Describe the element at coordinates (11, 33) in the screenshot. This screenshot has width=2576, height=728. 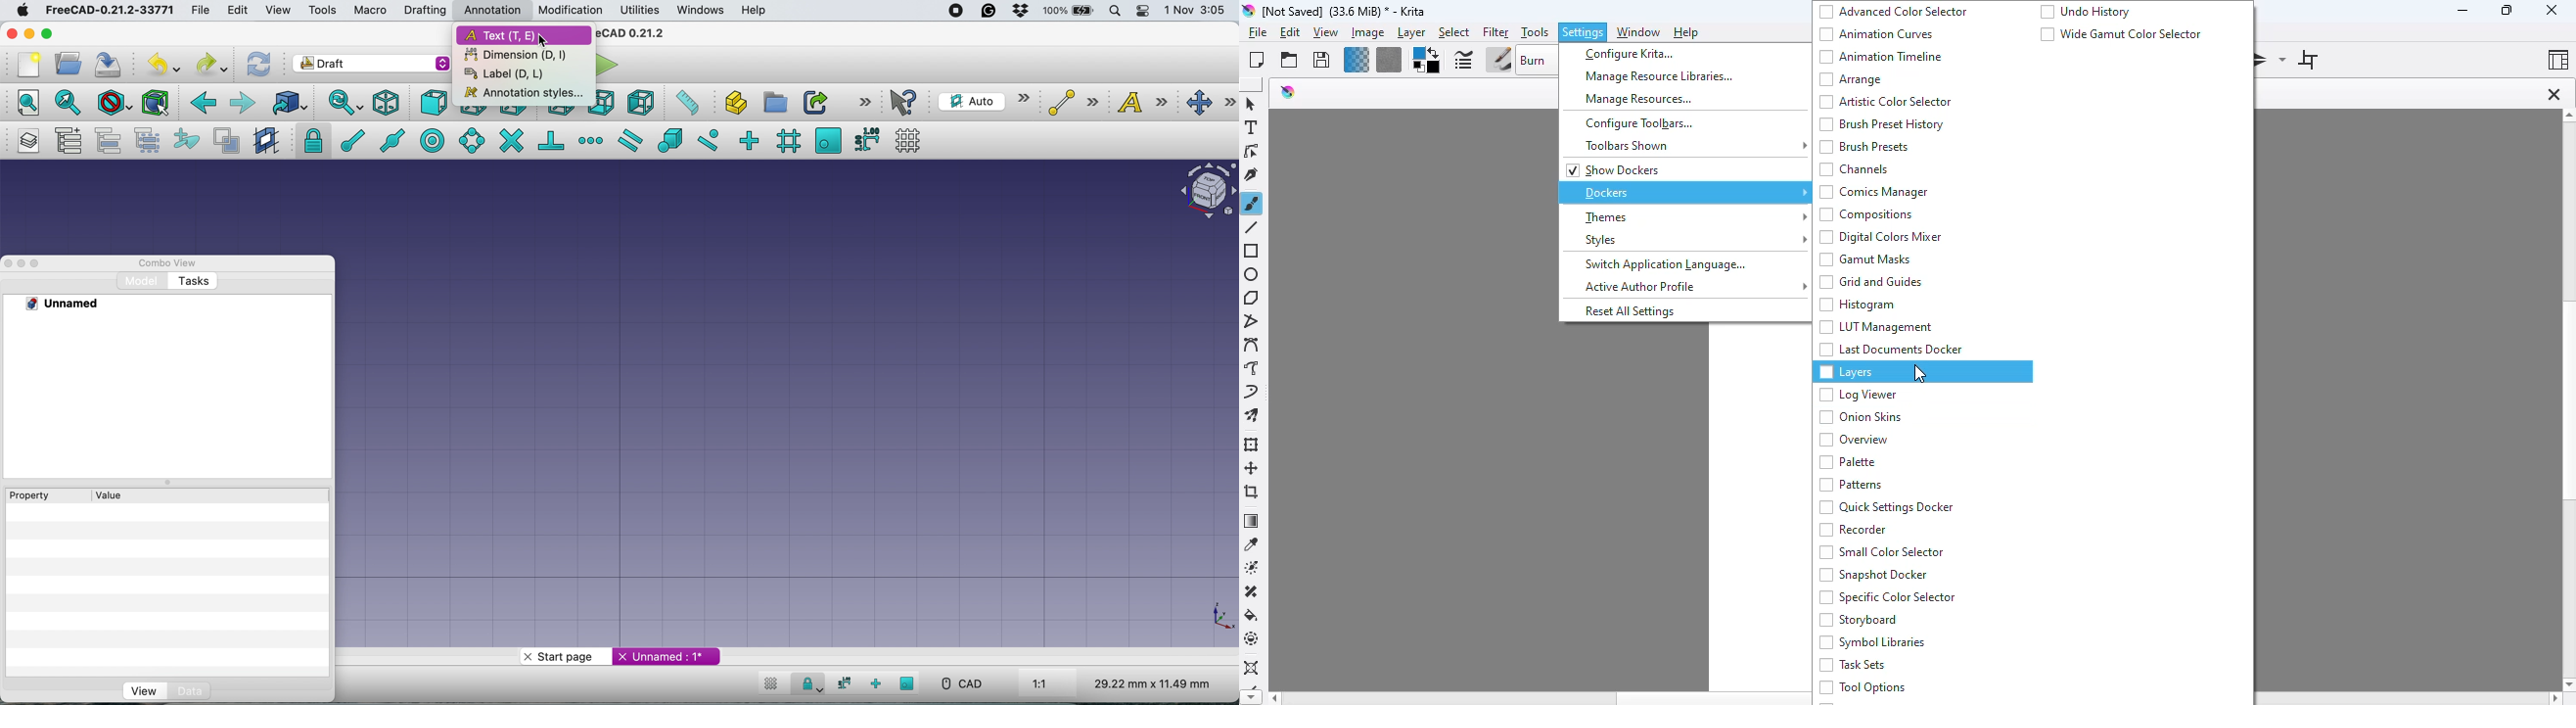
I see `close` at that location.